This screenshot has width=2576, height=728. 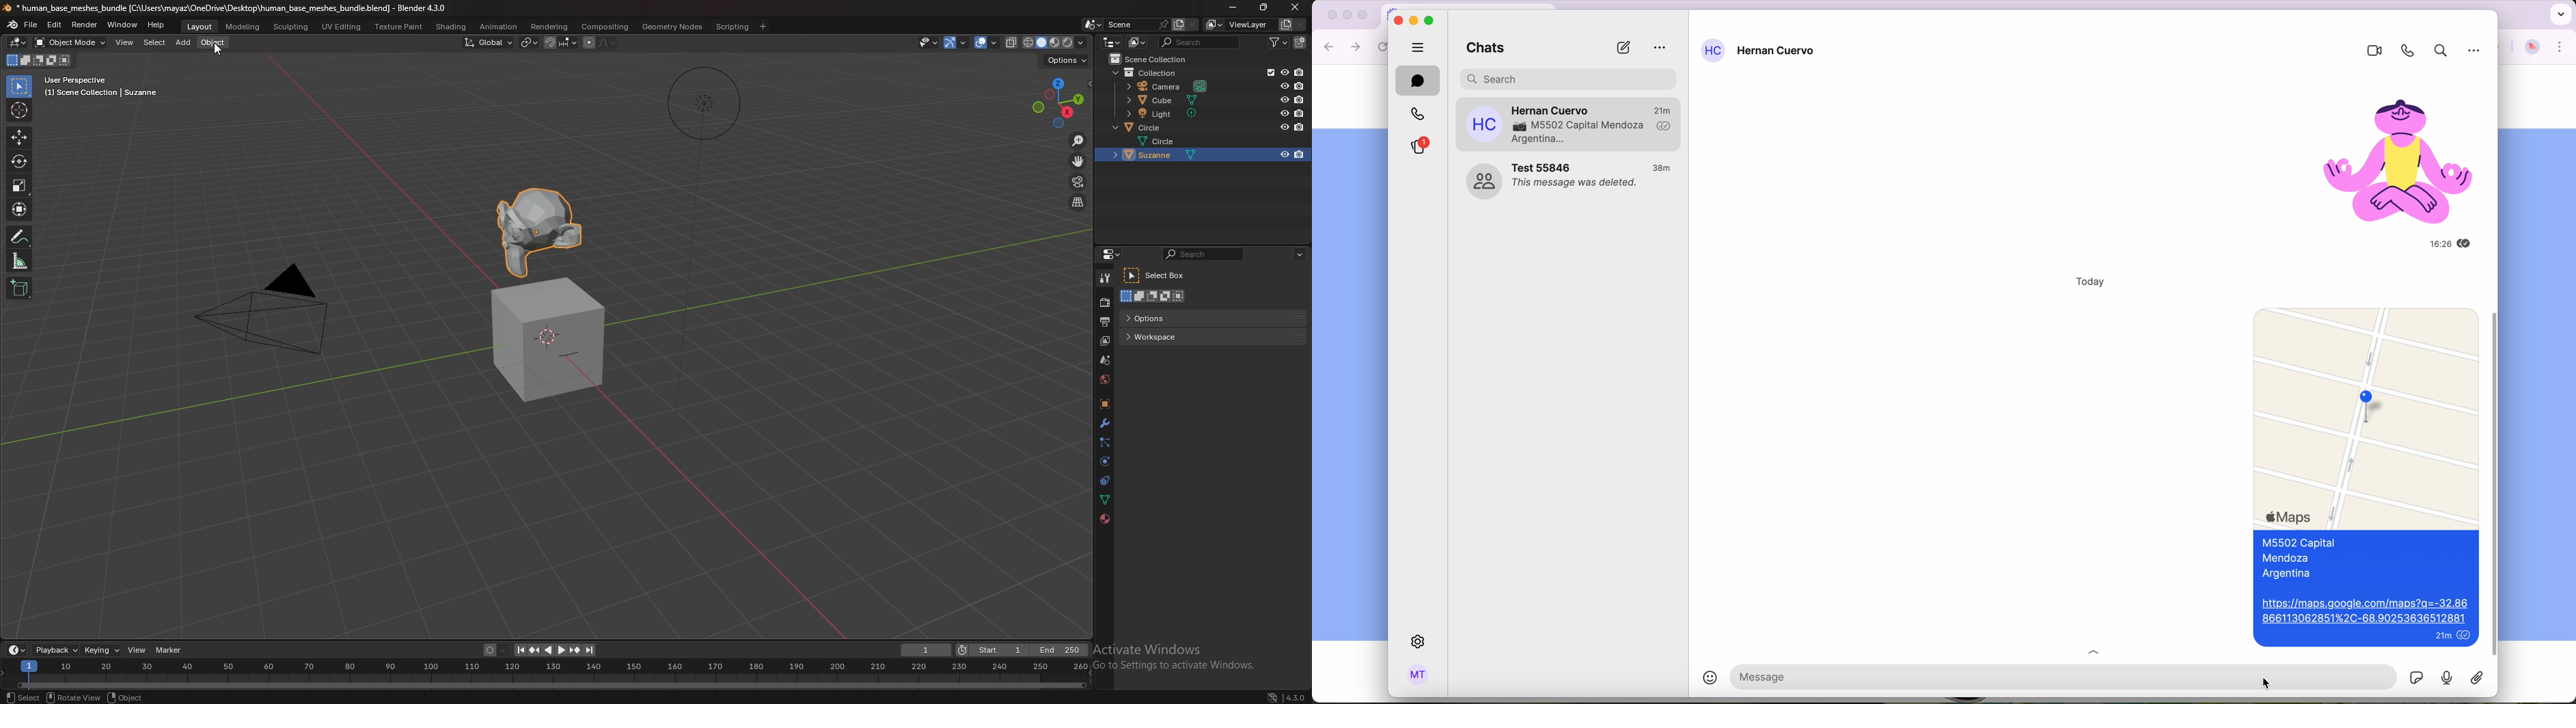 I want to click on editor type, so click(x=17, y=650).